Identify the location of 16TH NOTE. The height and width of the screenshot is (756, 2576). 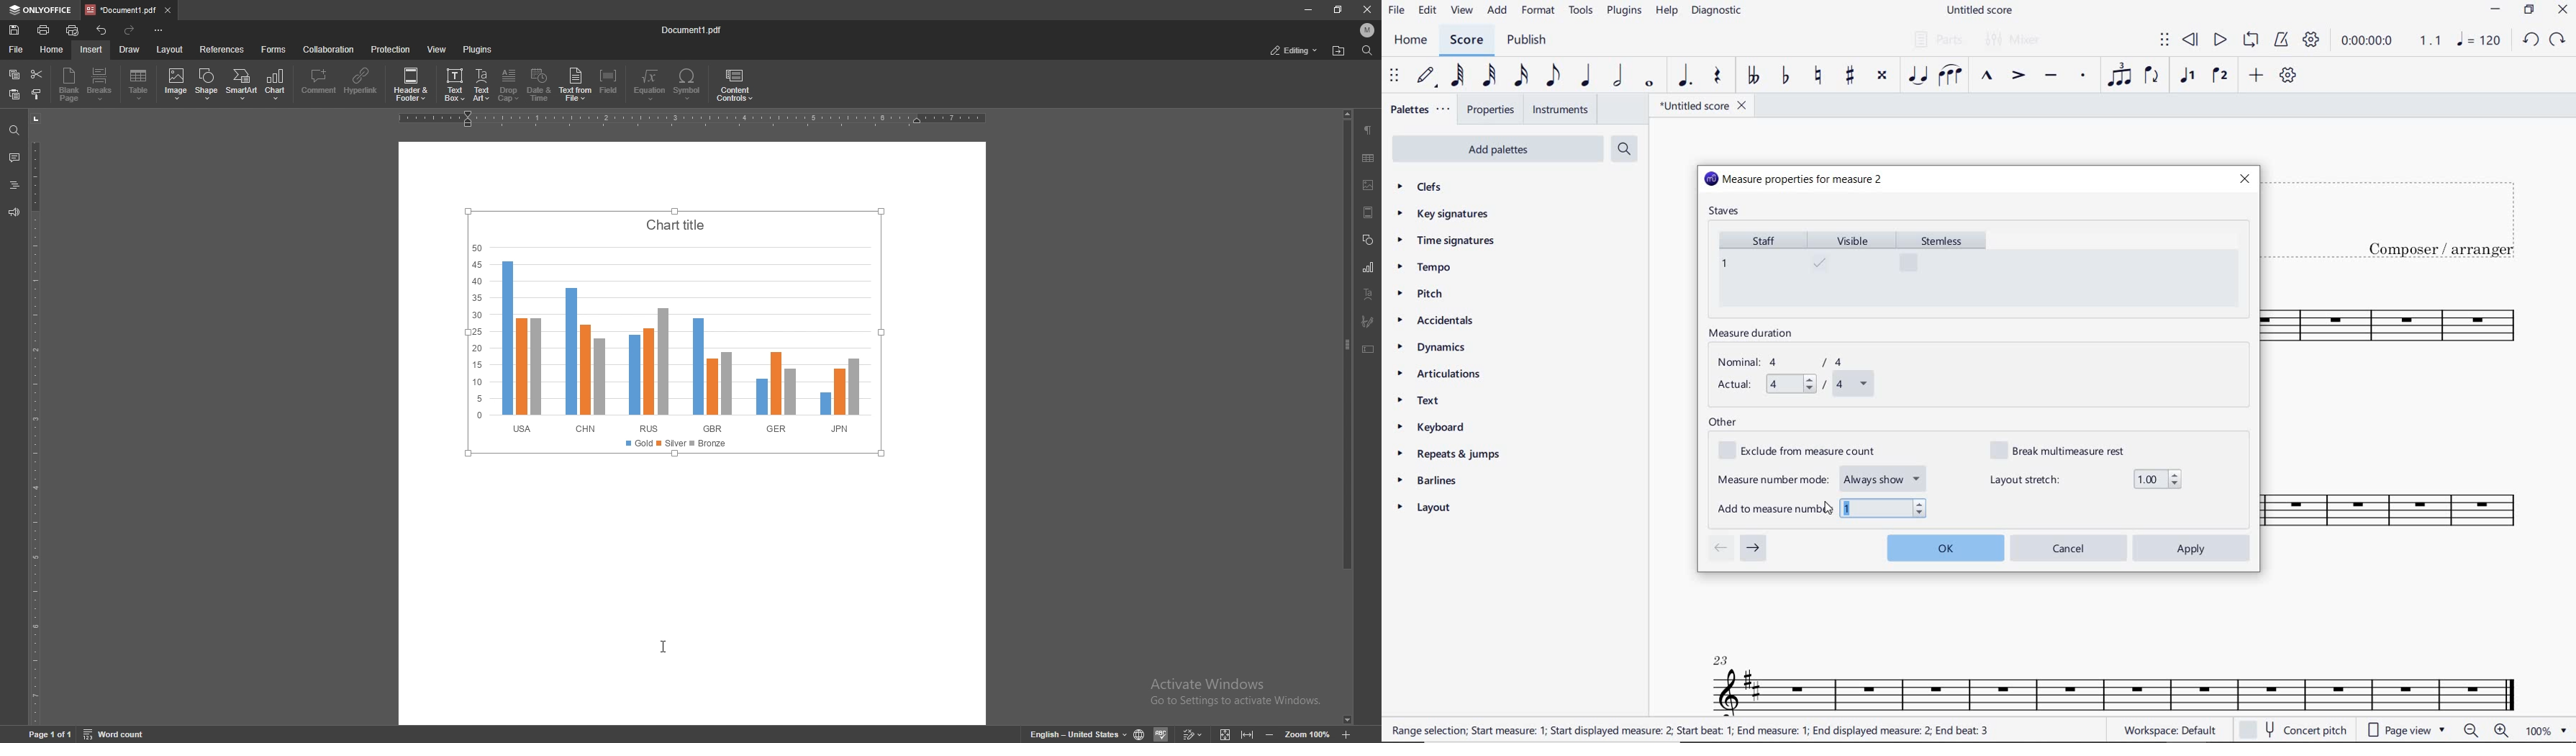
(1520, 76).